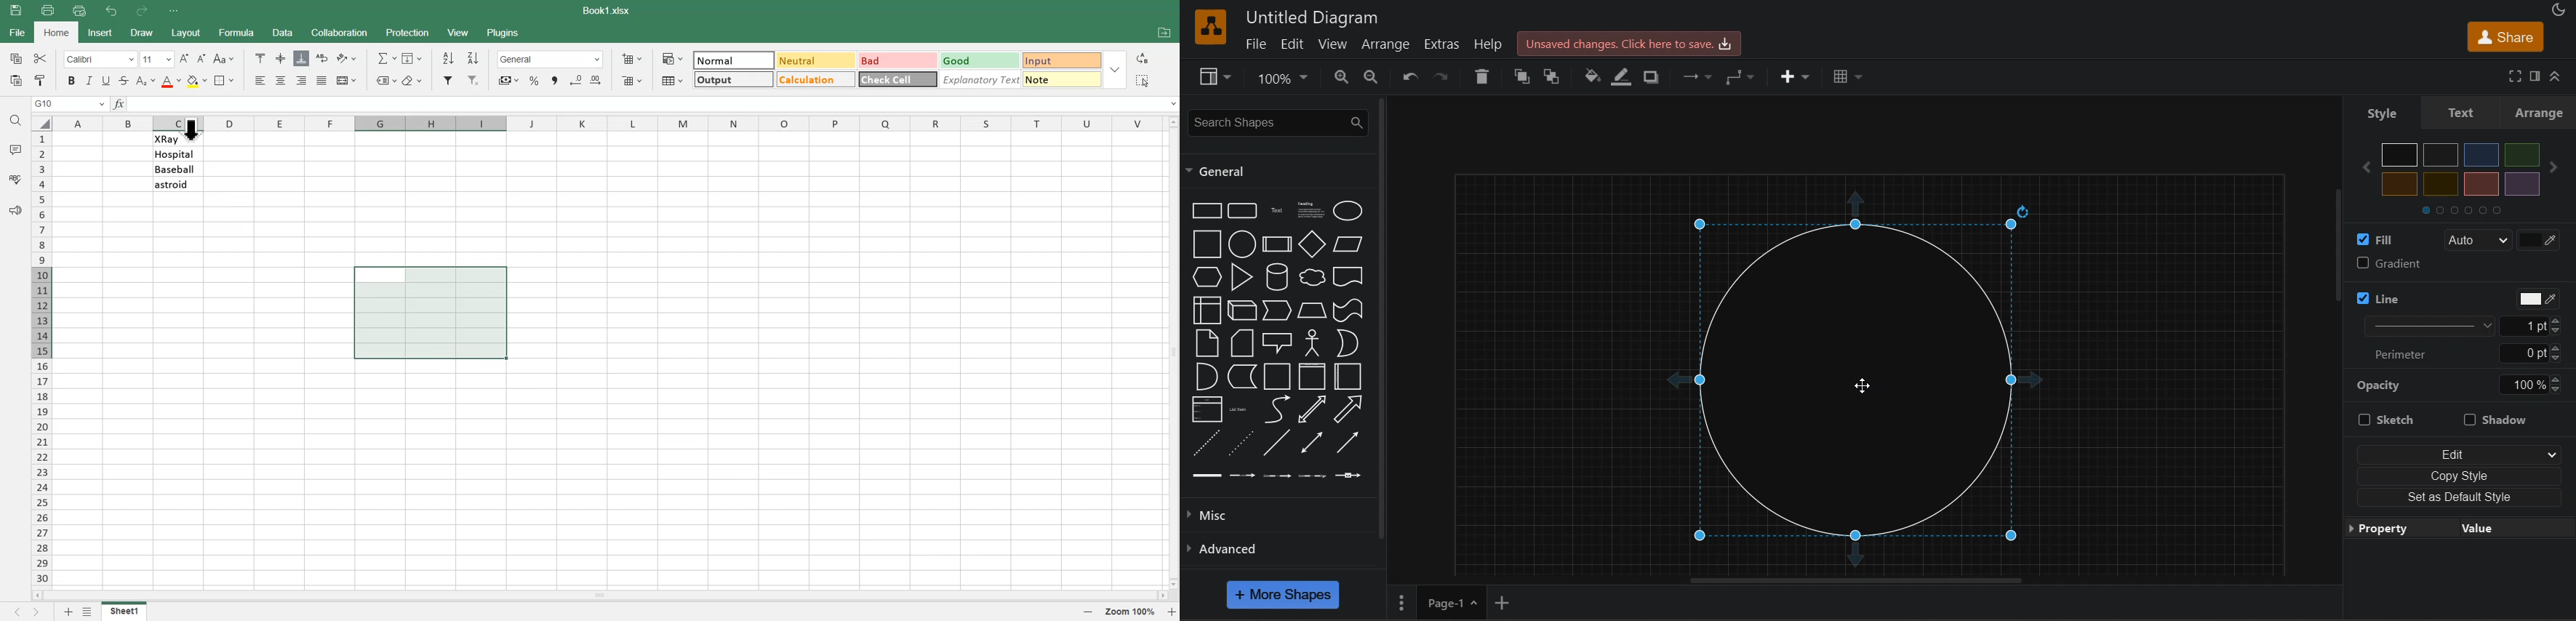 The width and height of the screenshot is (2576, 644). Describe the element at coordinates (1092, 613) in the screenshot. I see `zoom out` at that location.